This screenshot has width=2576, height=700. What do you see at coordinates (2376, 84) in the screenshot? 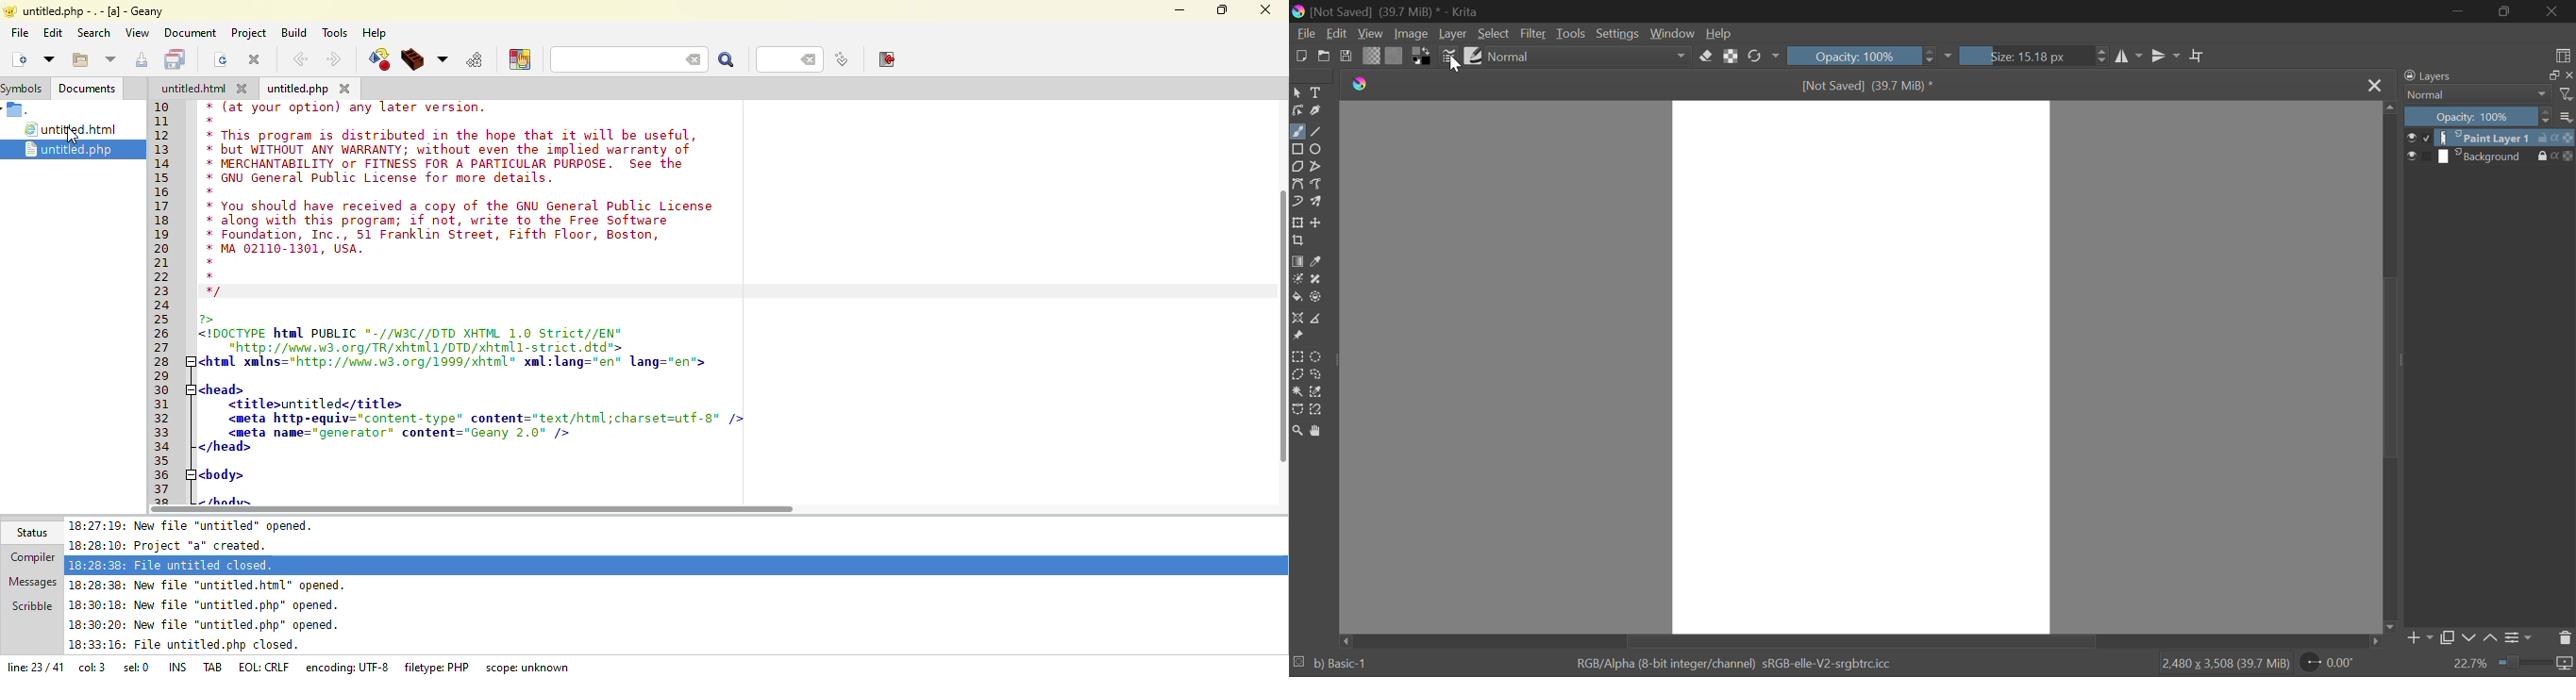
I see `Close` at bounding box center [2376, 84].